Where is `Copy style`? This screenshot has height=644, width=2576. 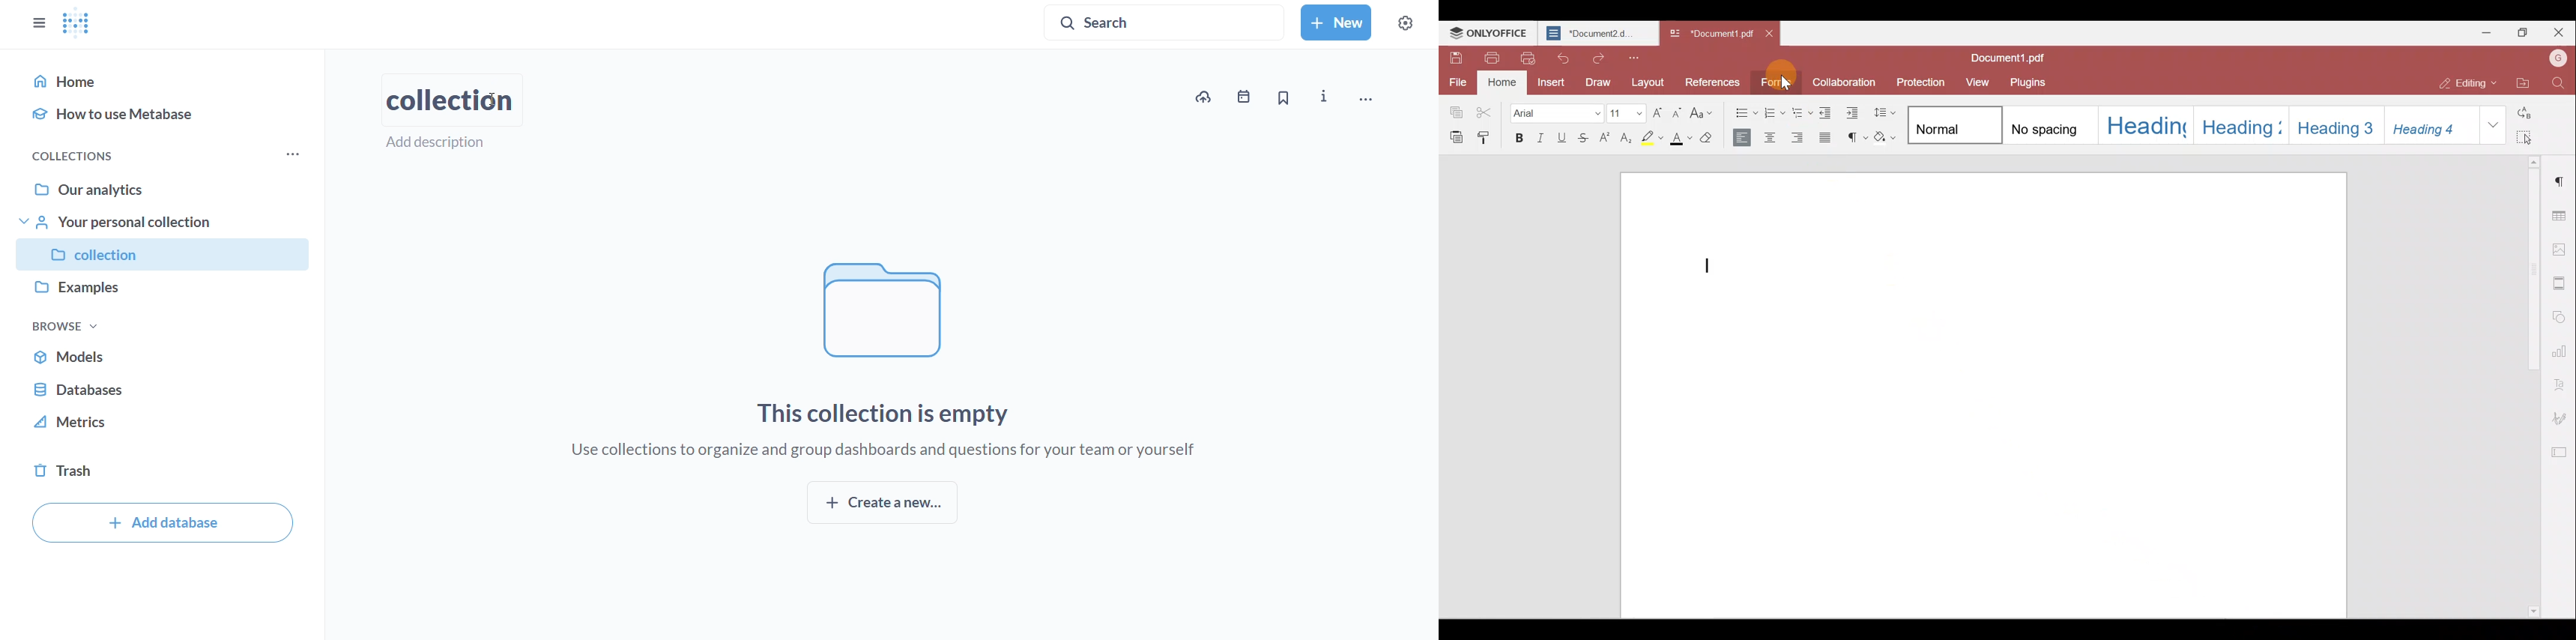
Copy style is located at coordinates (1486, 139).